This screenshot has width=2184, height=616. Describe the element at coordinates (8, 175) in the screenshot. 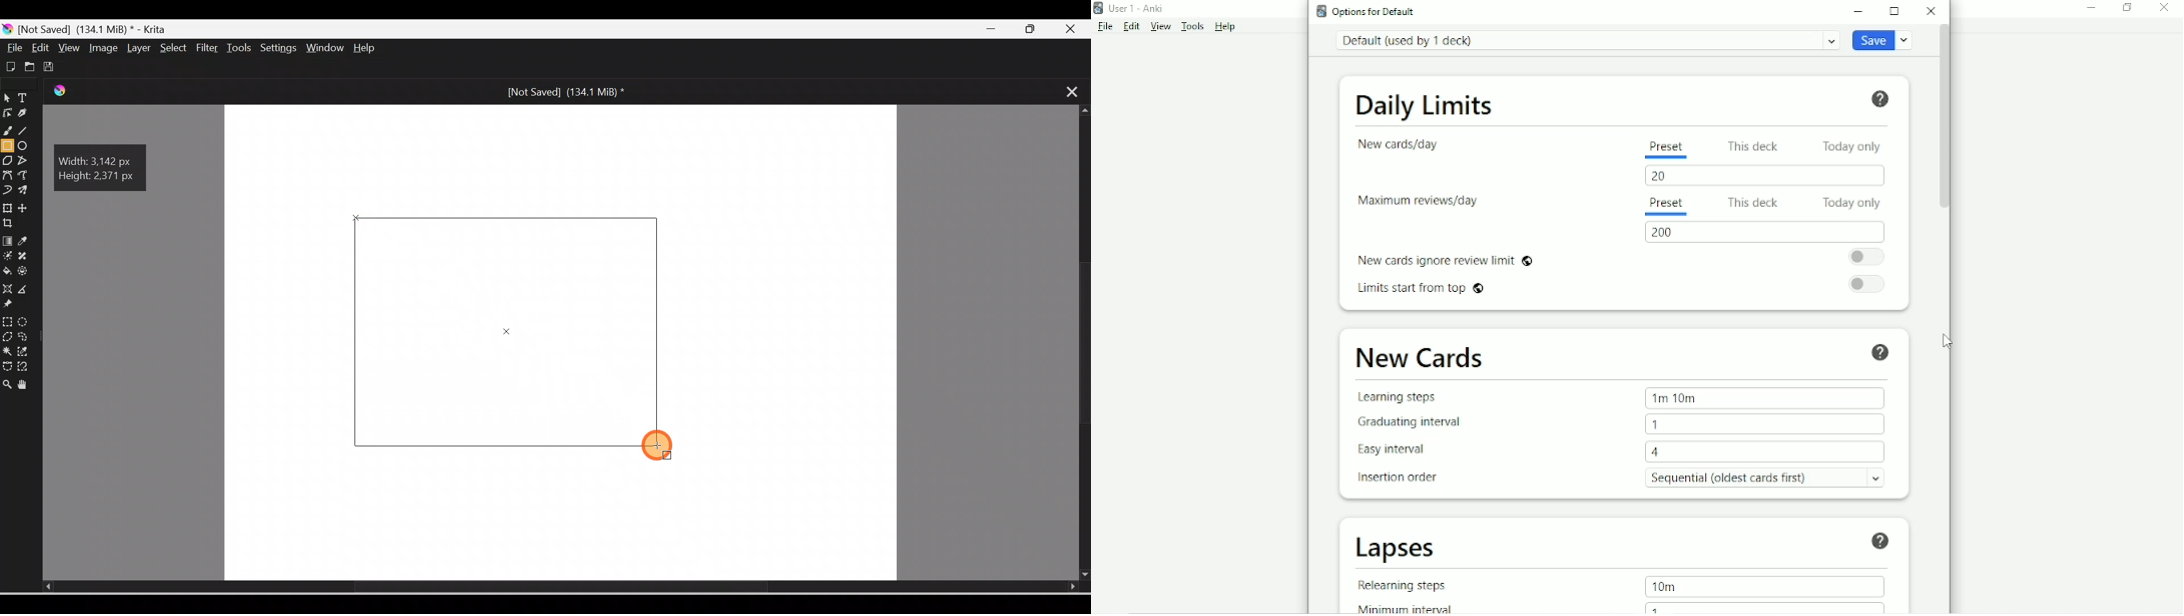

I see `Bezier curve tool` at that location.